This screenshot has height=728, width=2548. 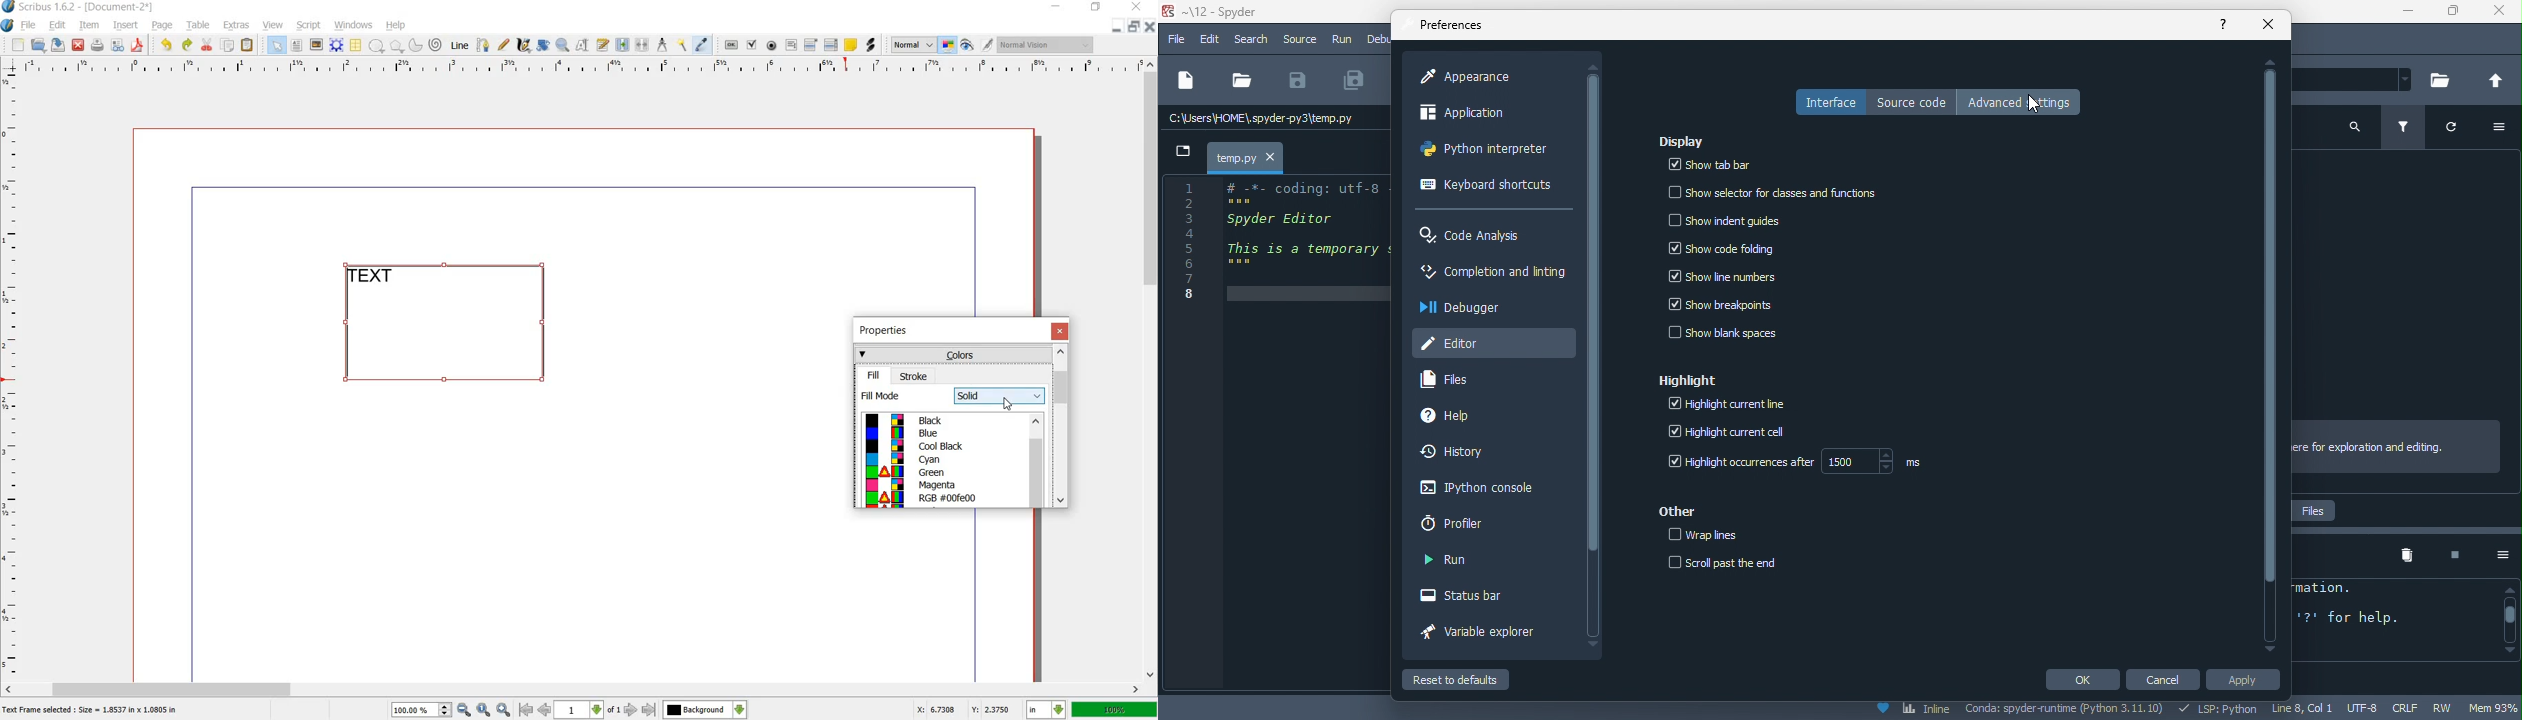 What do you see at coordinates (1493, 341) in the screenshot?
I see `editor` at bounding box center [1493, 341].